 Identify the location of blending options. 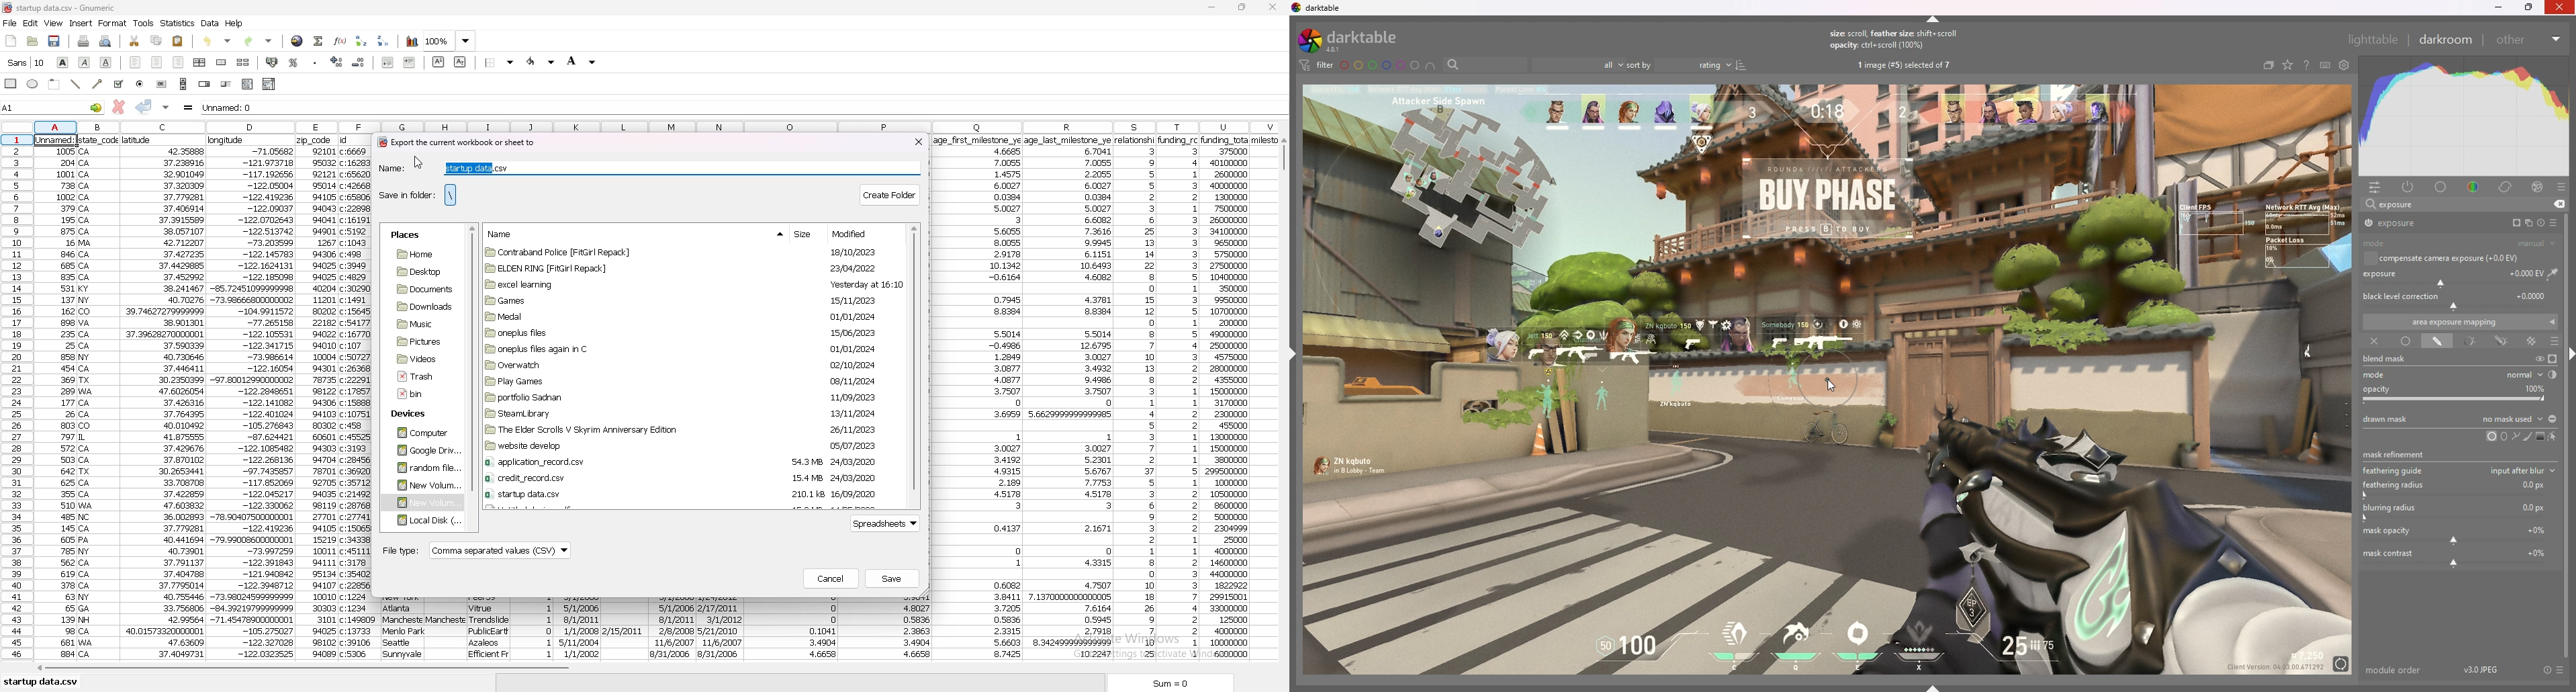
(2555, 342).